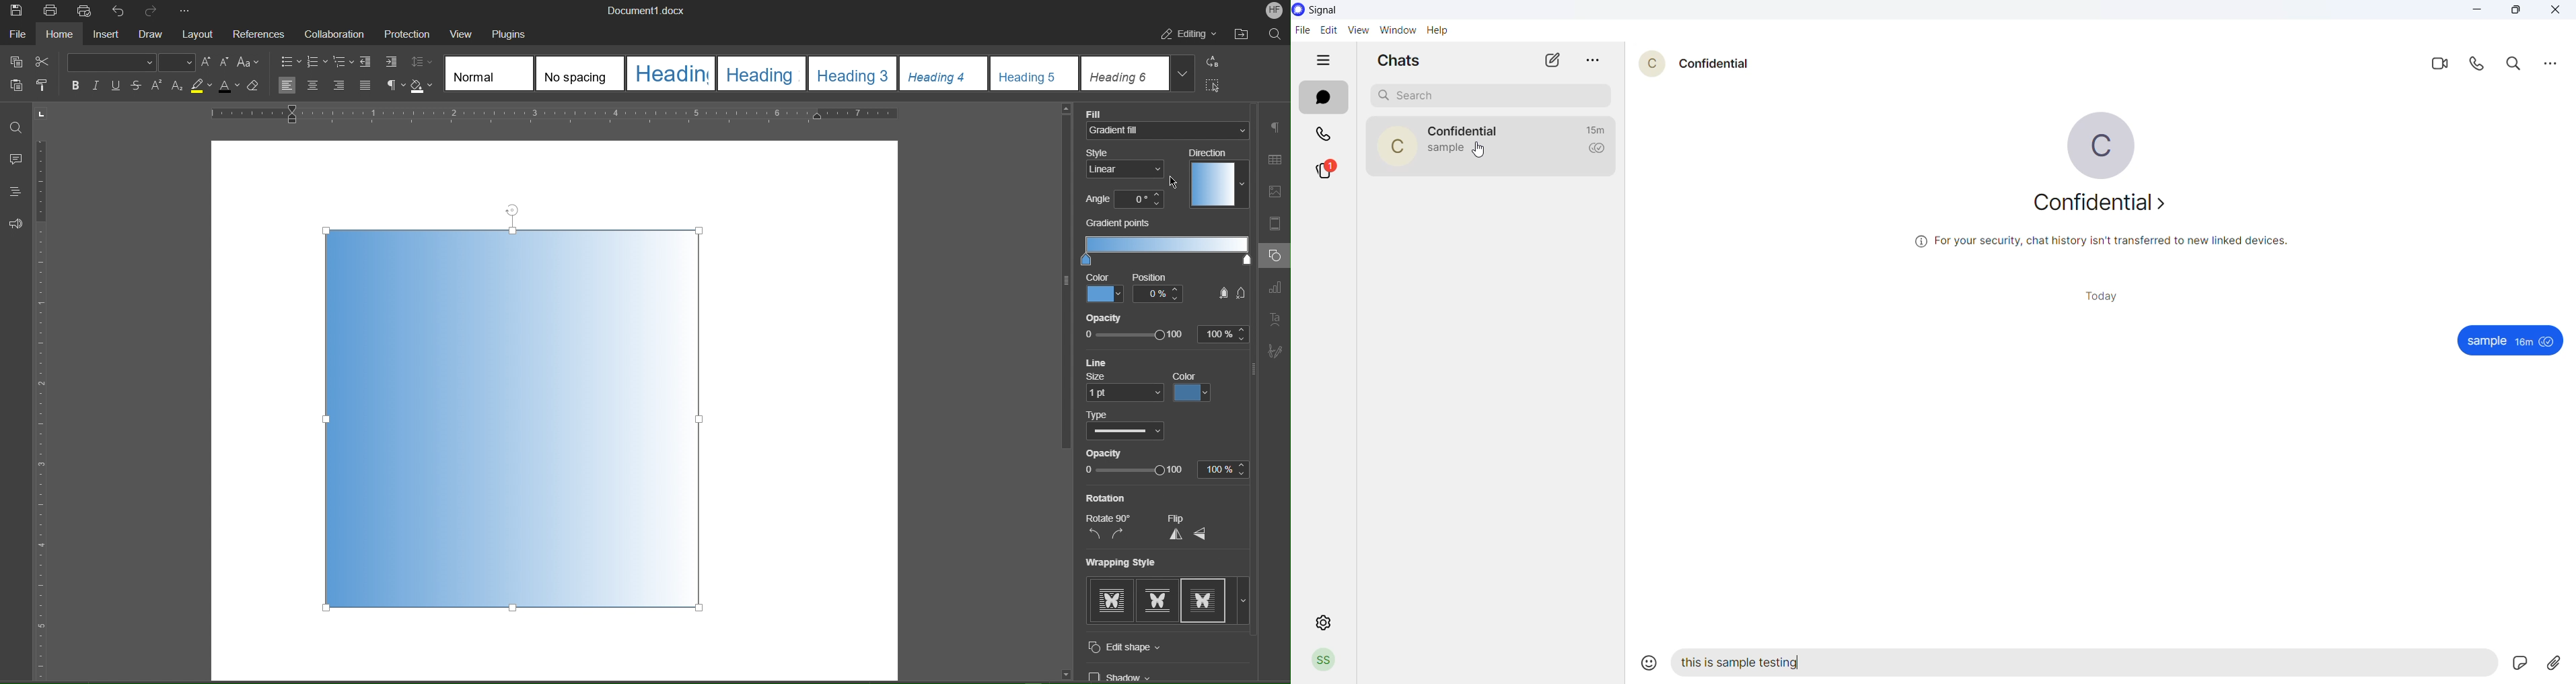 This screenshot has width=2576, height=700. What do you see at coordinates (249, 63) in the screenshot?
I see `Shift font case` at bounding box center [249, 63].